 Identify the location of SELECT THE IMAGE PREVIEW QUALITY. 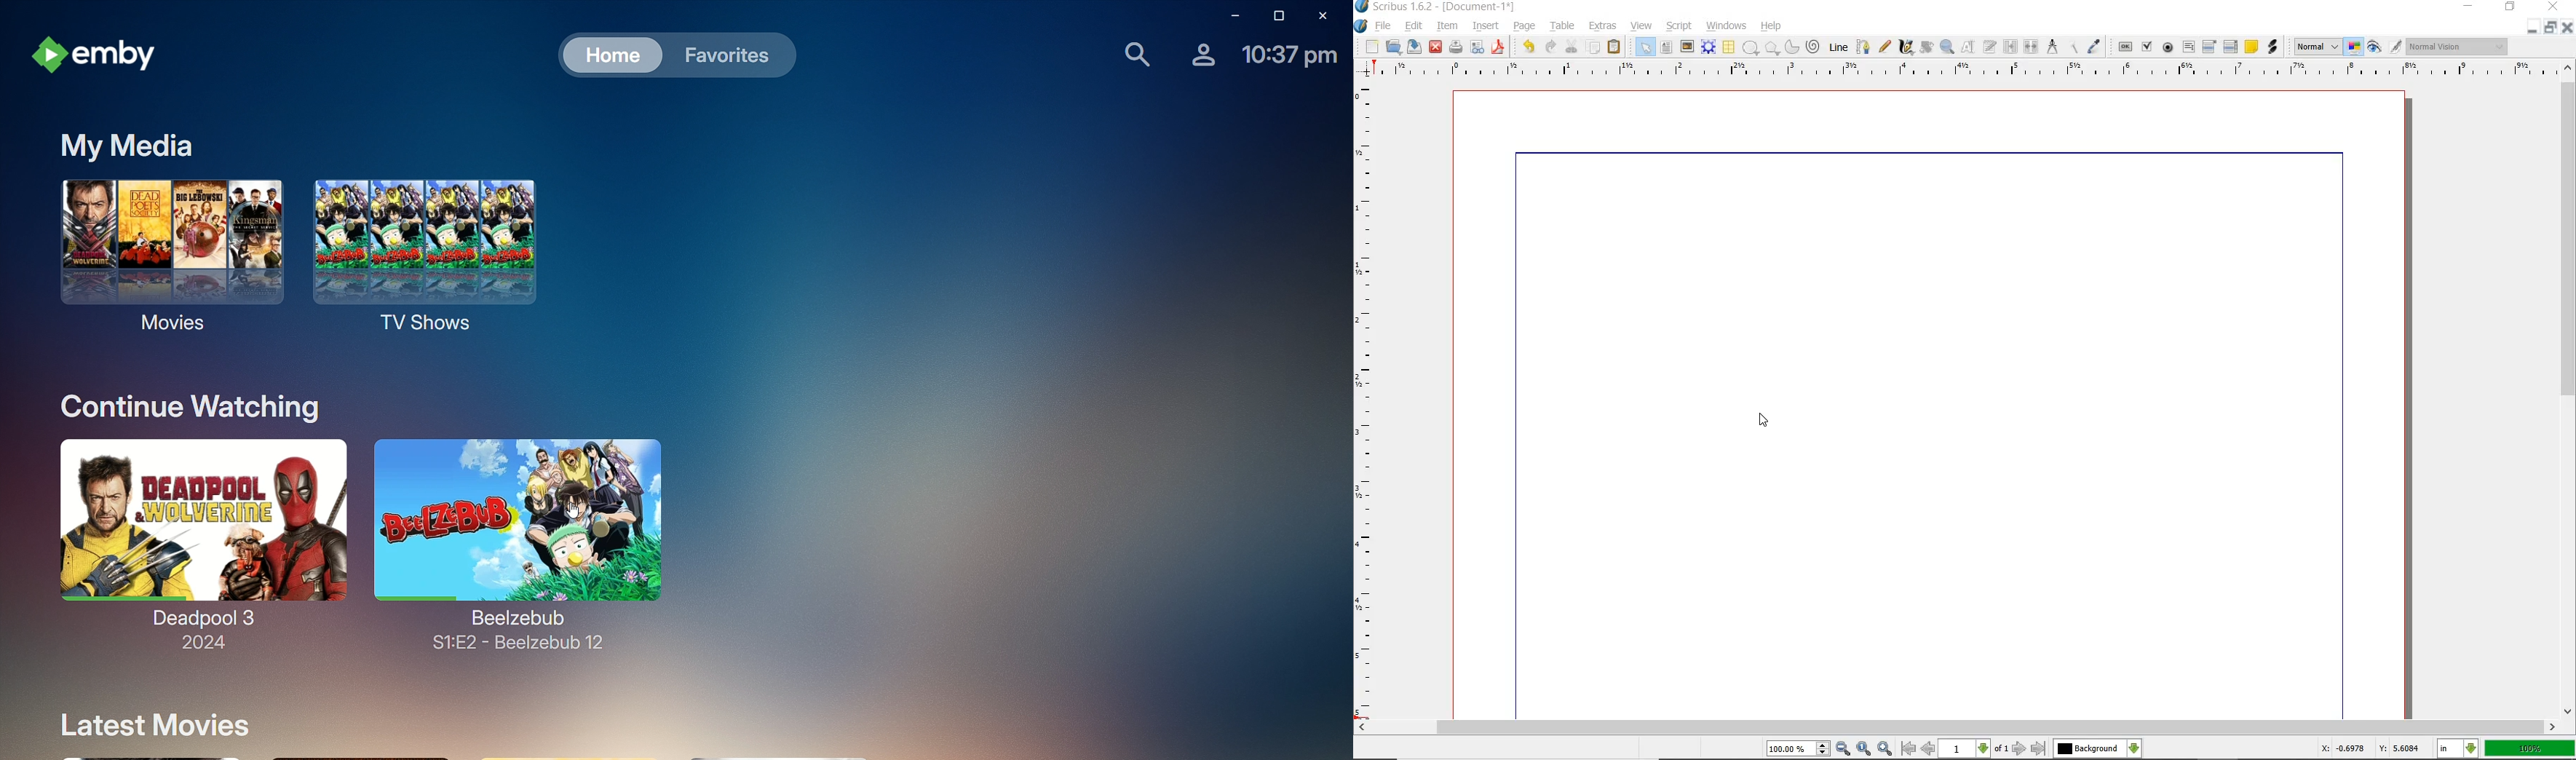
(2318, 47).